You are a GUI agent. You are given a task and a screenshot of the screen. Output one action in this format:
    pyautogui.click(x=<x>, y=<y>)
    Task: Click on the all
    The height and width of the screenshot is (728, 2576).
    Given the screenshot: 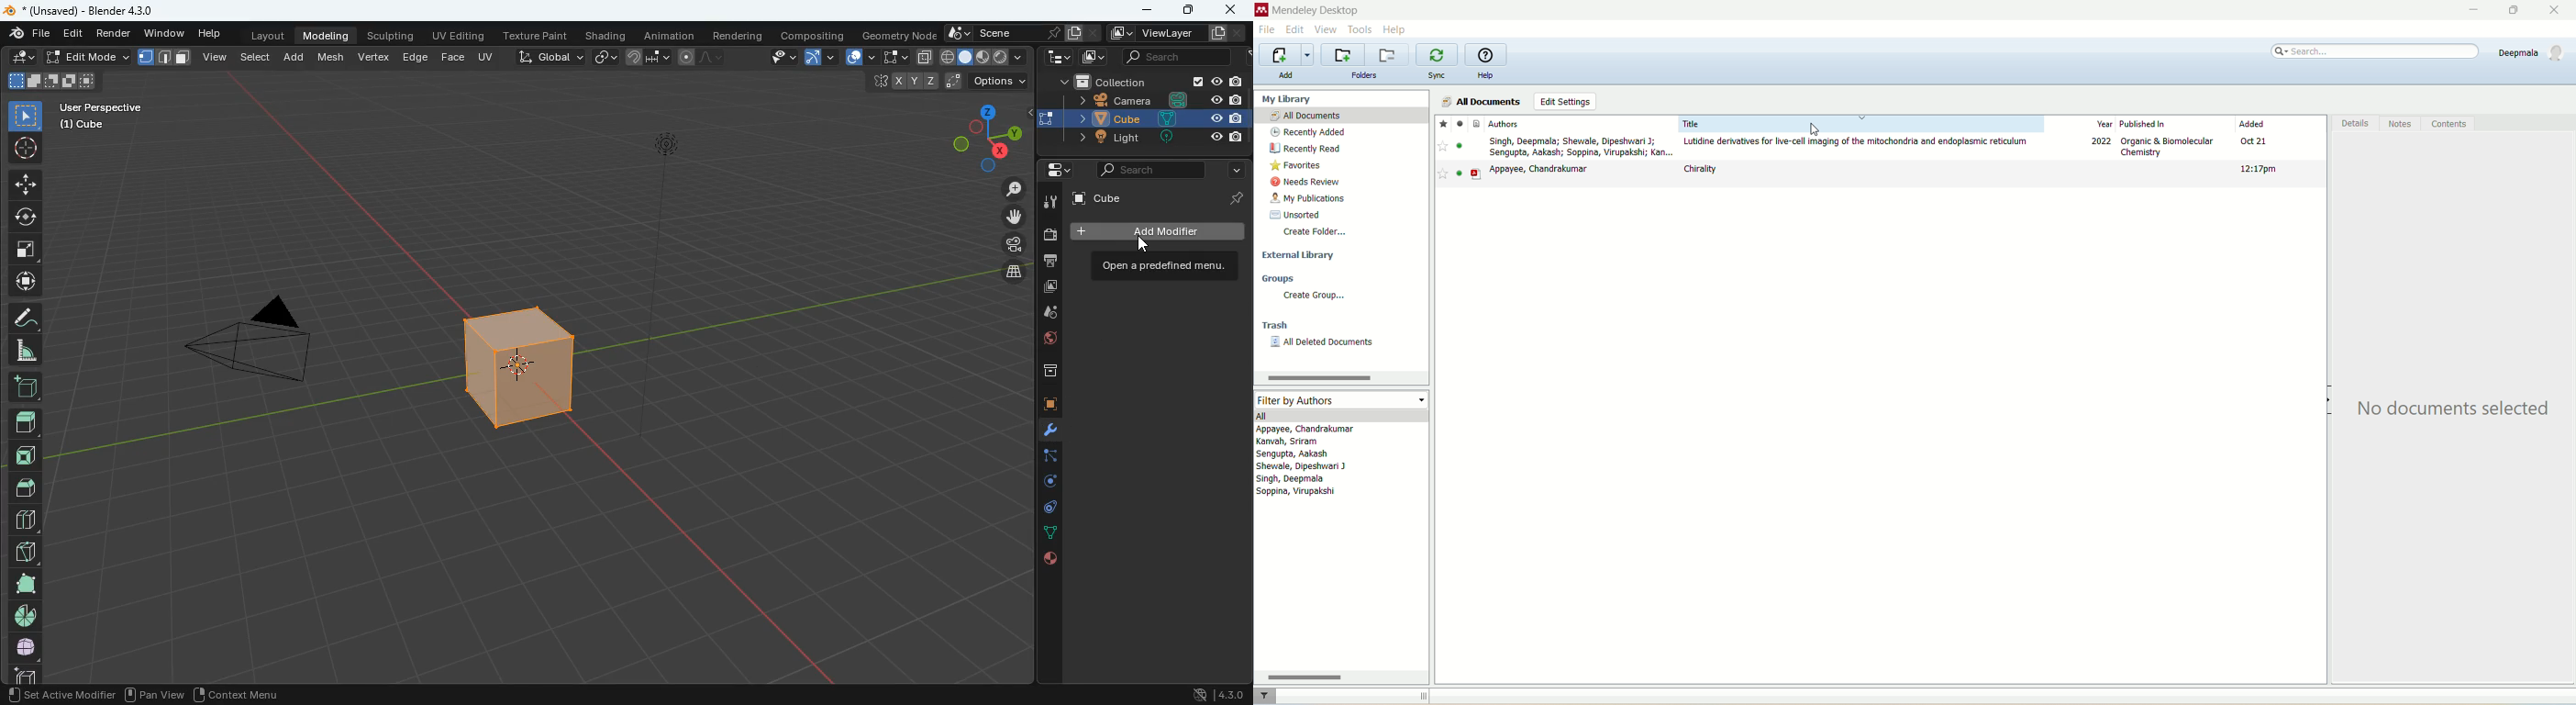 What is the action you would take?
    pyautogui.click(x=1339, y=415)
    